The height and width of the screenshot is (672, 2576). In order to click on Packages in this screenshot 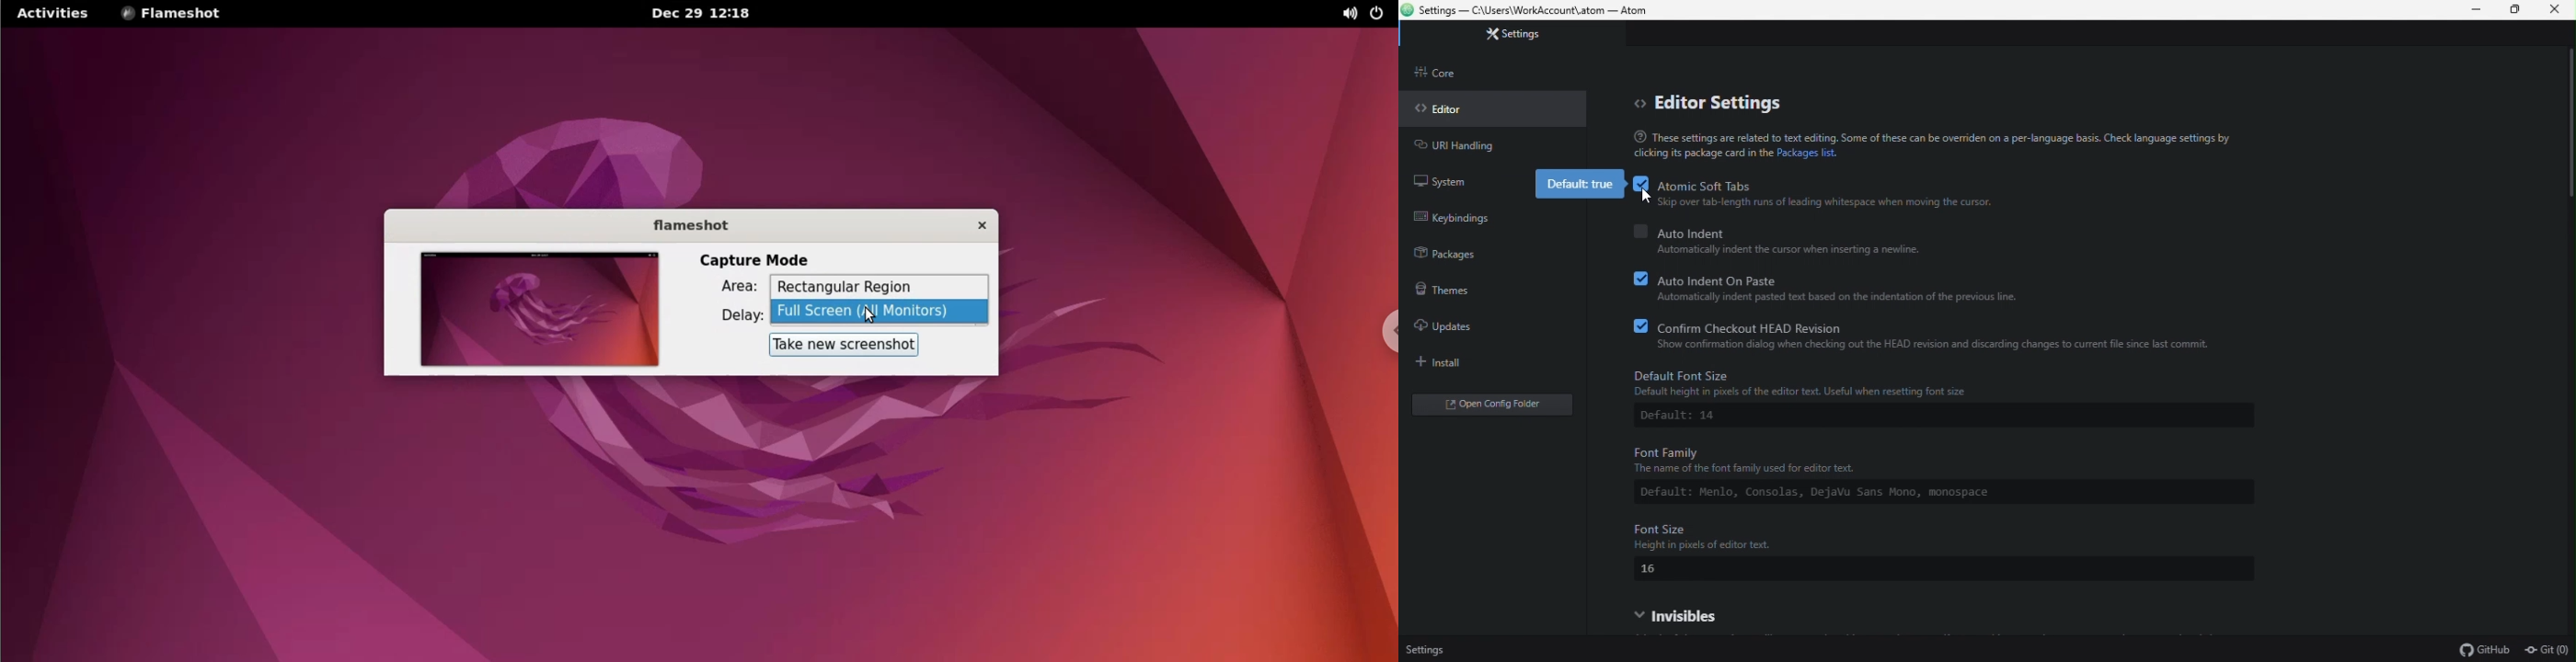, I will do `click(1444, 256)`.